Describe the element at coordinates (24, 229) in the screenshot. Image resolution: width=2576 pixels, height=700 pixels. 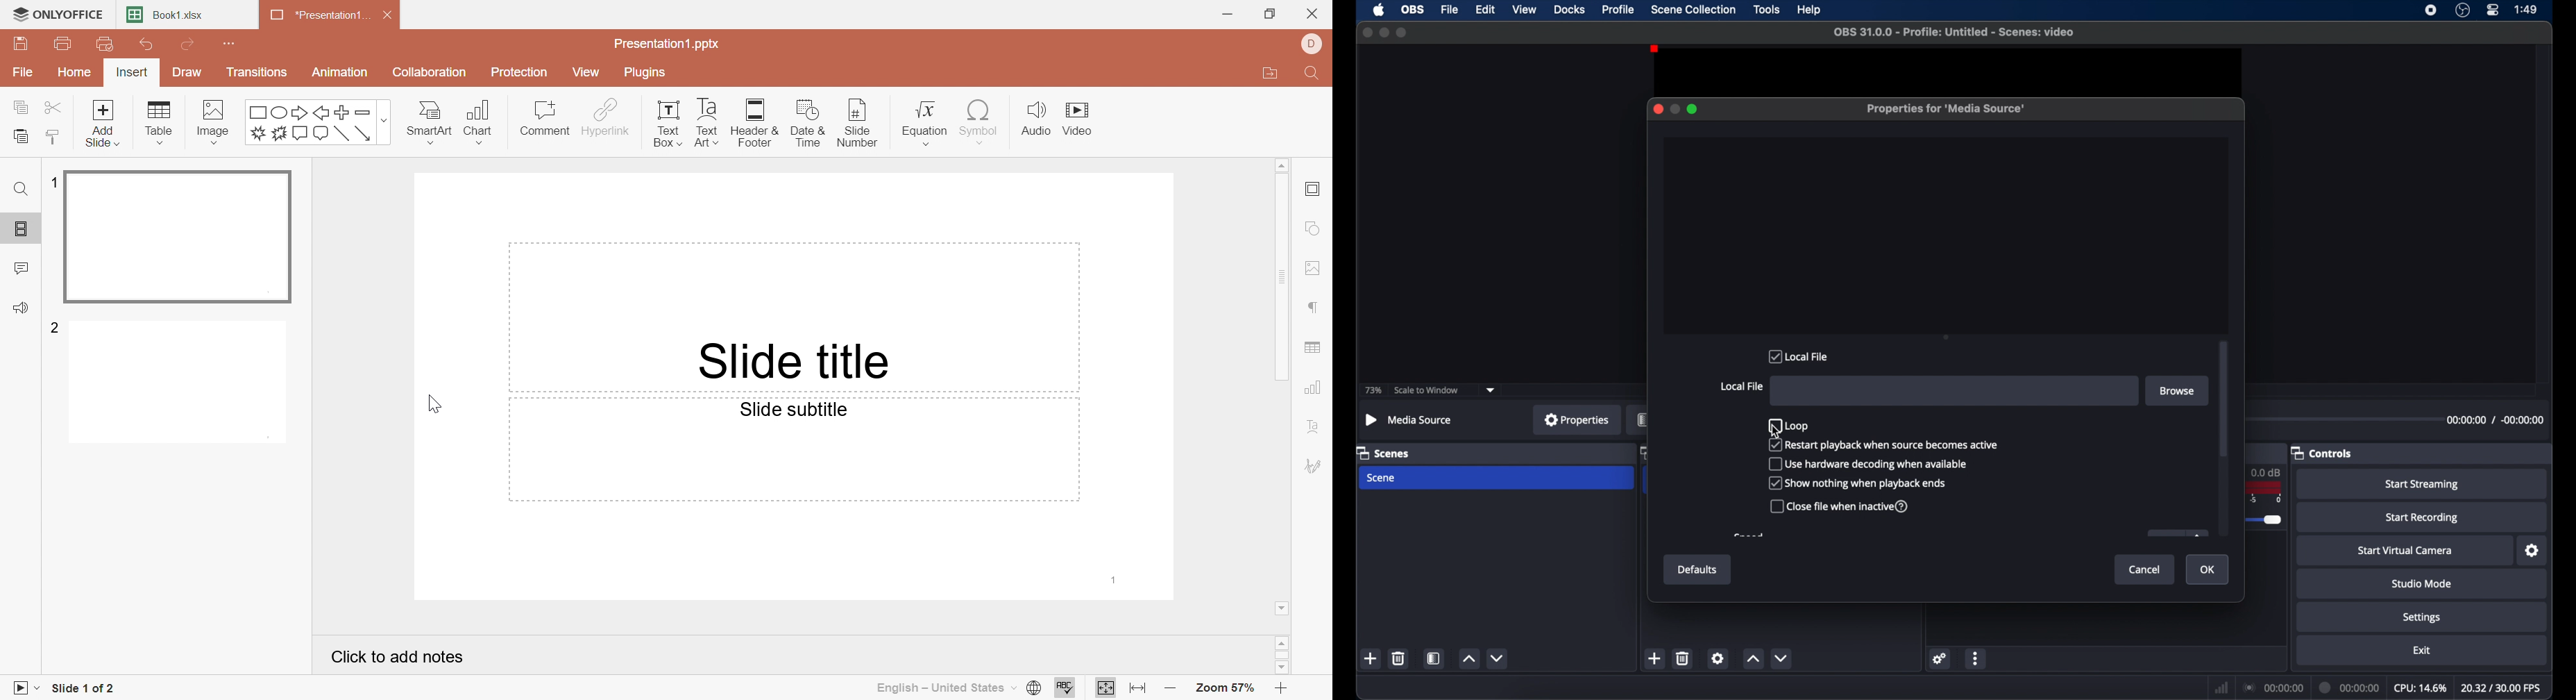
I see `Slides` at that location.